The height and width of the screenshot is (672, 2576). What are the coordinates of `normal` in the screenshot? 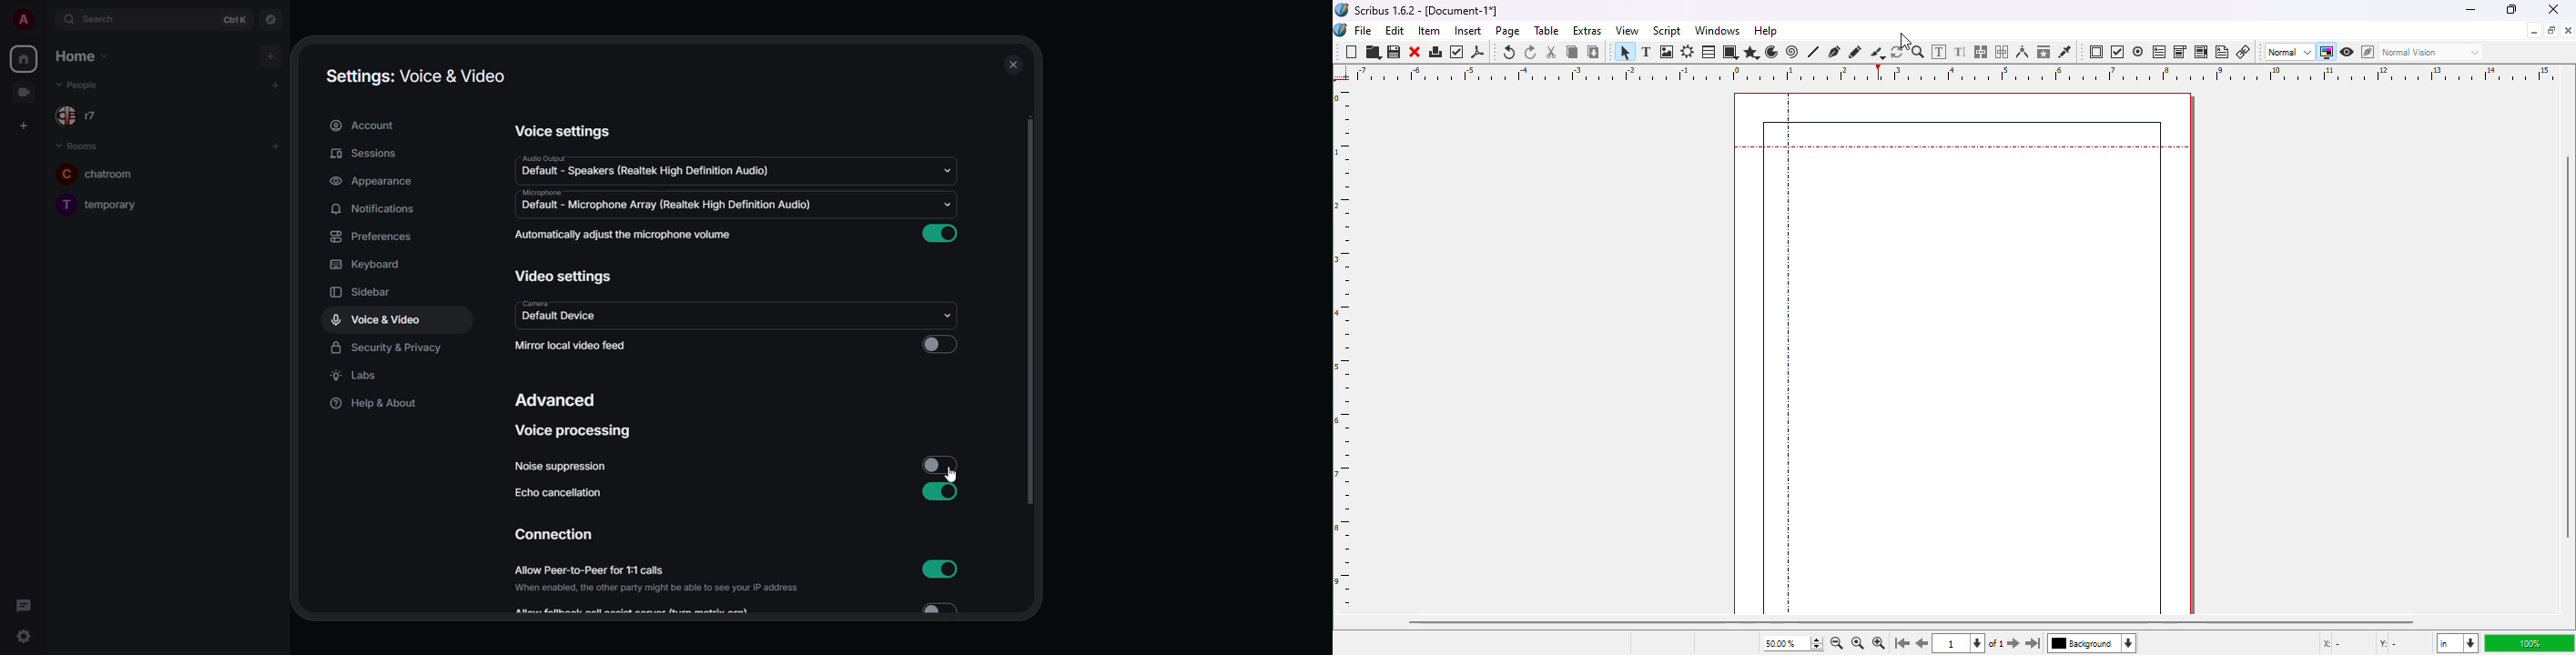 It's located at (2288, 52).